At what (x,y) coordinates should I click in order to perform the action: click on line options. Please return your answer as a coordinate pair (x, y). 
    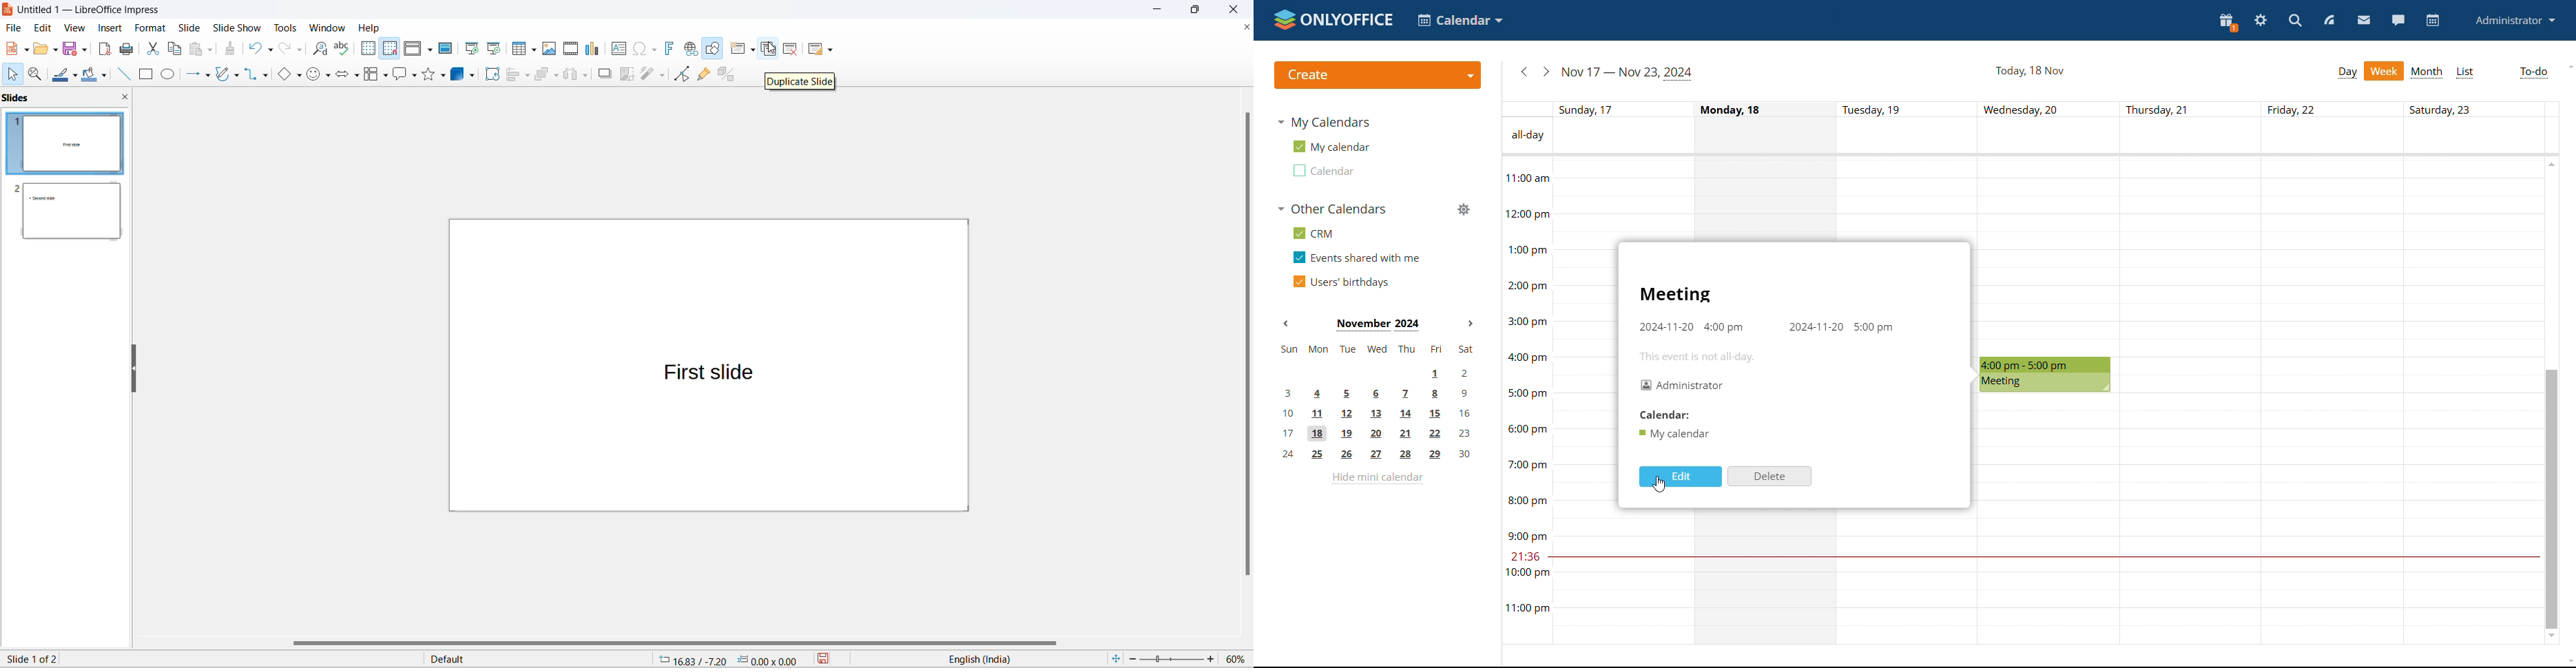
    Looking at the image, I should click on (210, 75).